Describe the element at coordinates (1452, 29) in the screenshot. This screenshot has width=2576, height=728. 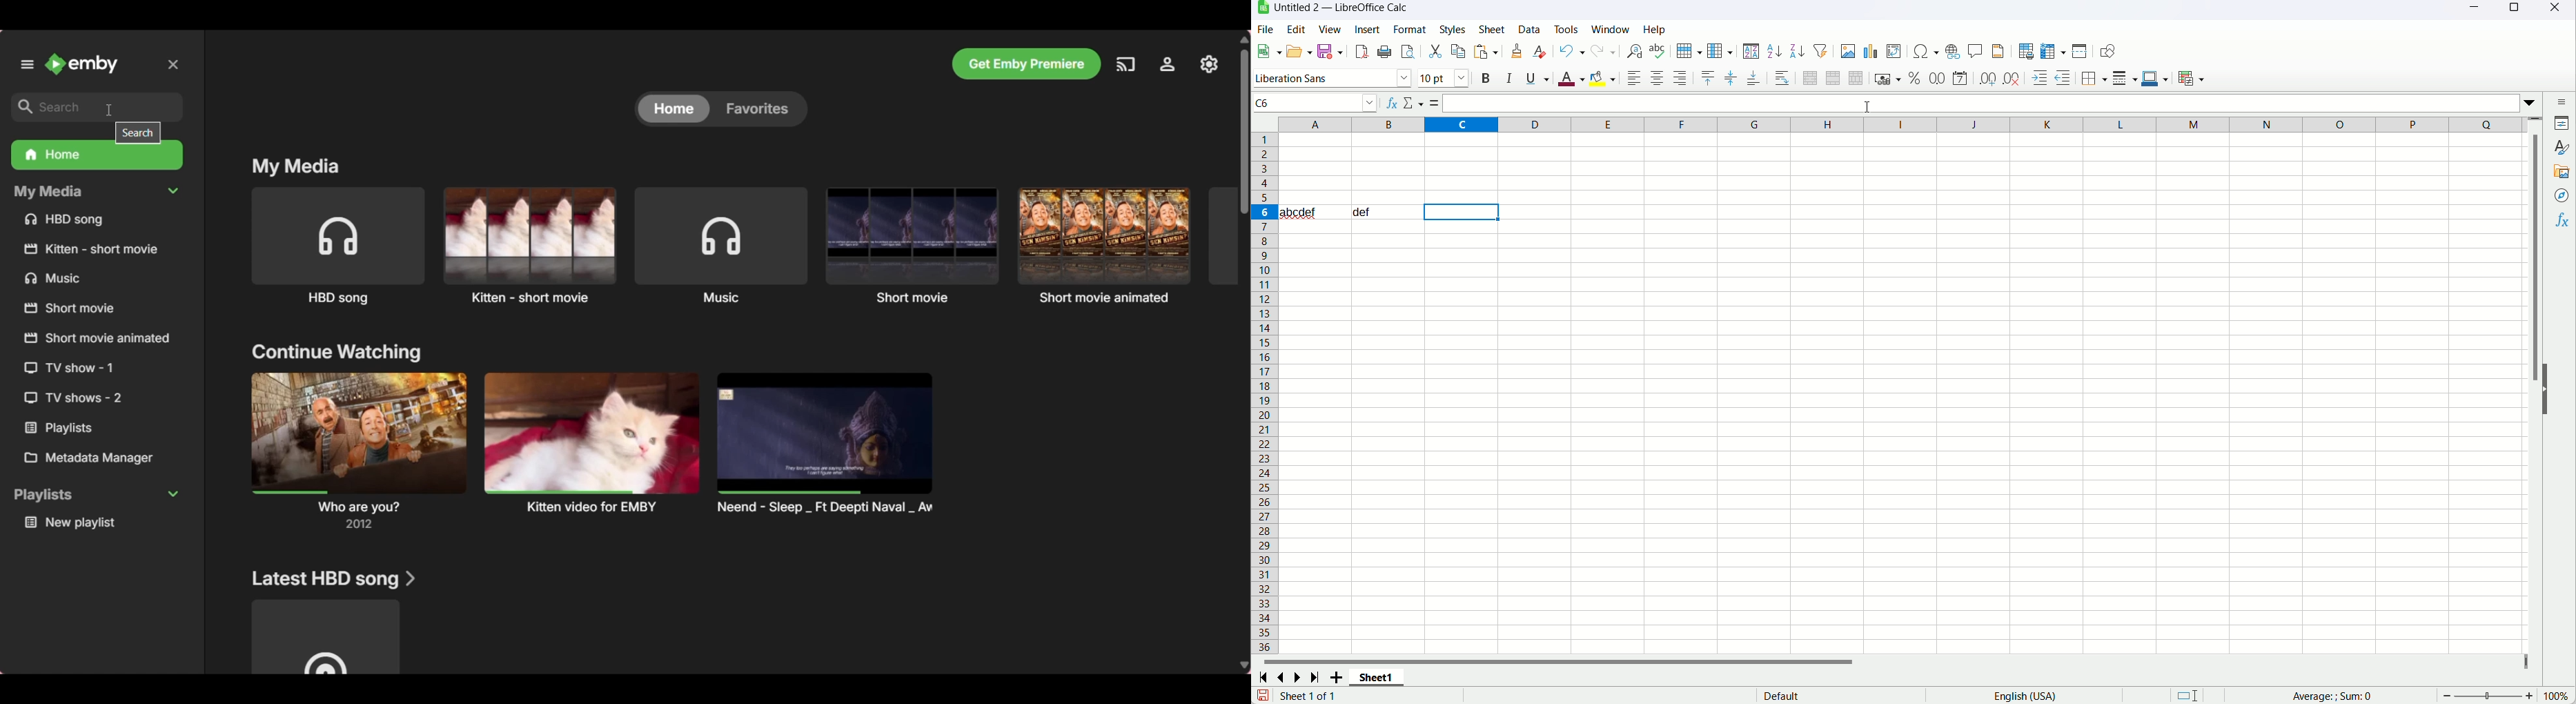
I see `styles` at that location.